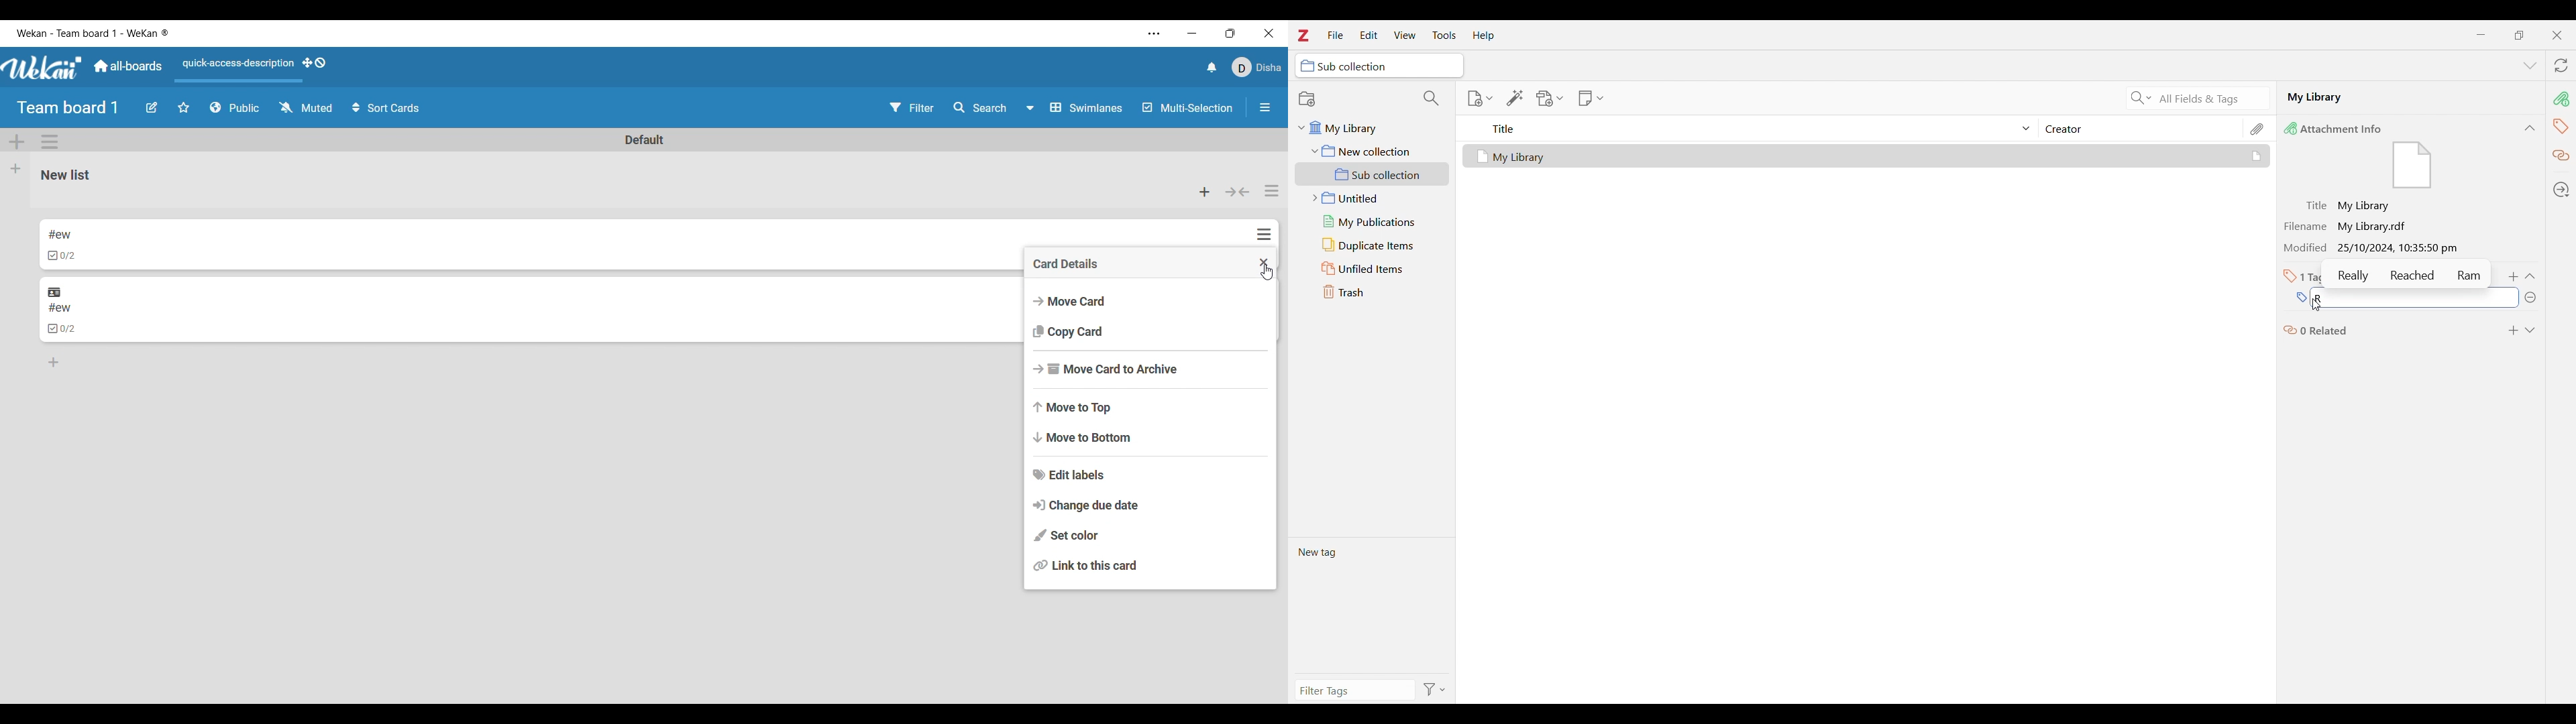 This screenshot has width=2576, height=728. Describe the element at coordinates (2349, 206) in the screenshot. I see `Title: My Library` at that location.